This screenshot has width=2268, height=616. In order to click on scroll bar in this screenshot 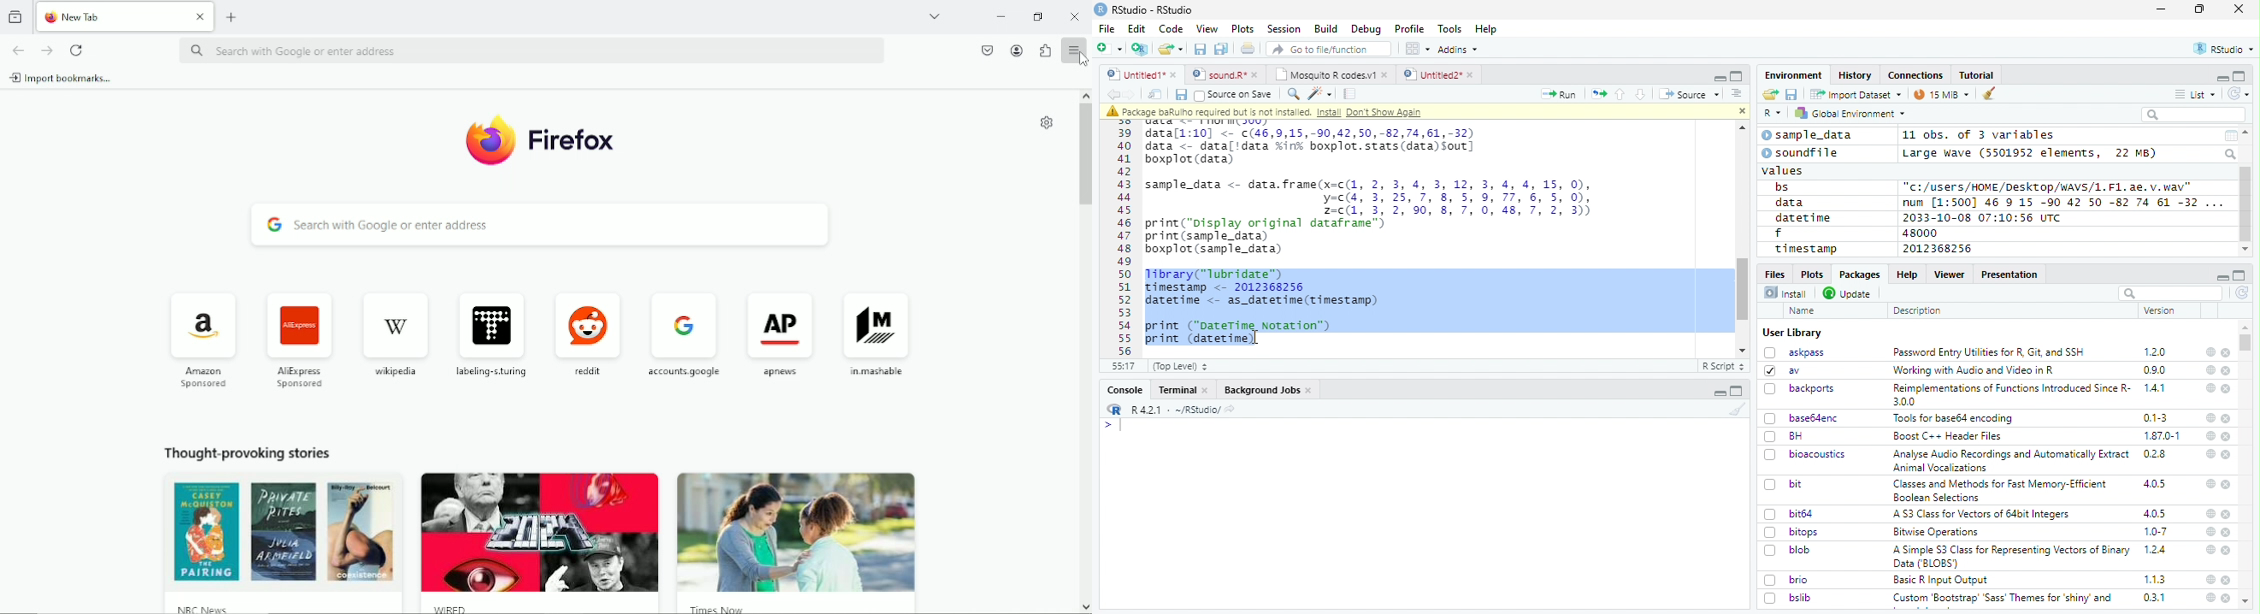, I will do `click(2246, 342)`.